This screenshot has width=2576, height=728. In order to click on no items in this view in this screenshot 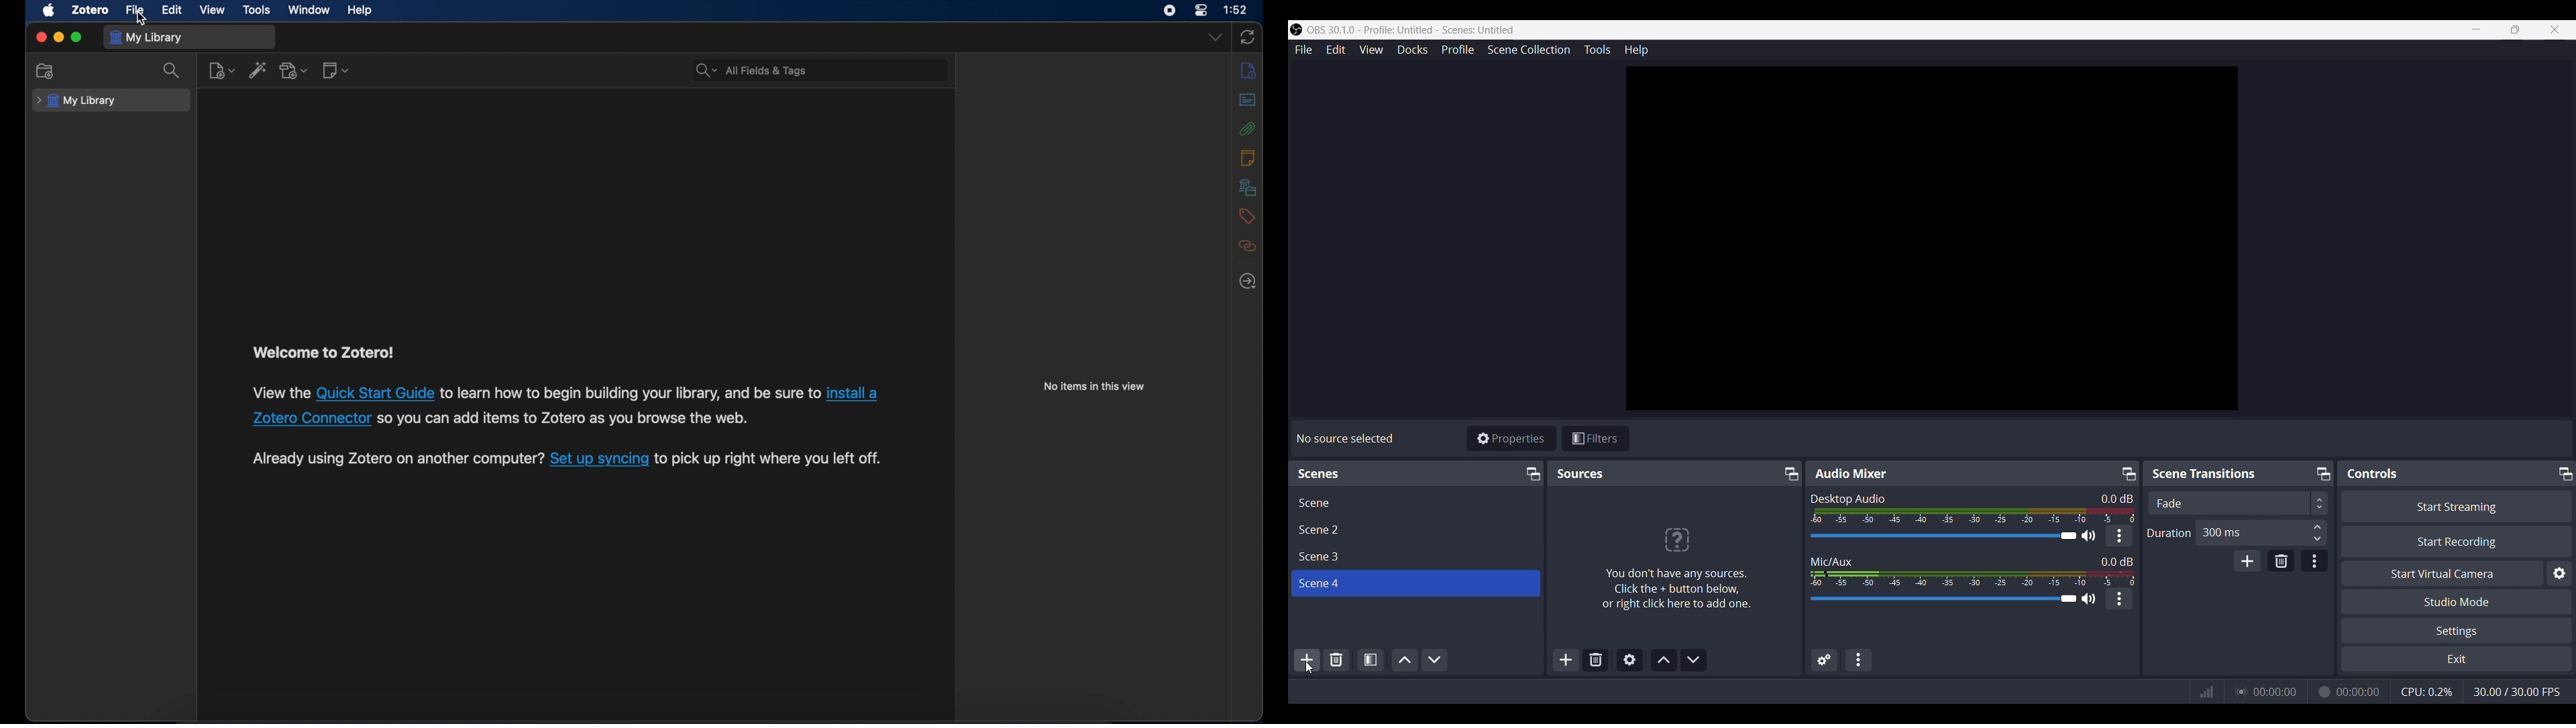, I will do `click(1095, 386)`.